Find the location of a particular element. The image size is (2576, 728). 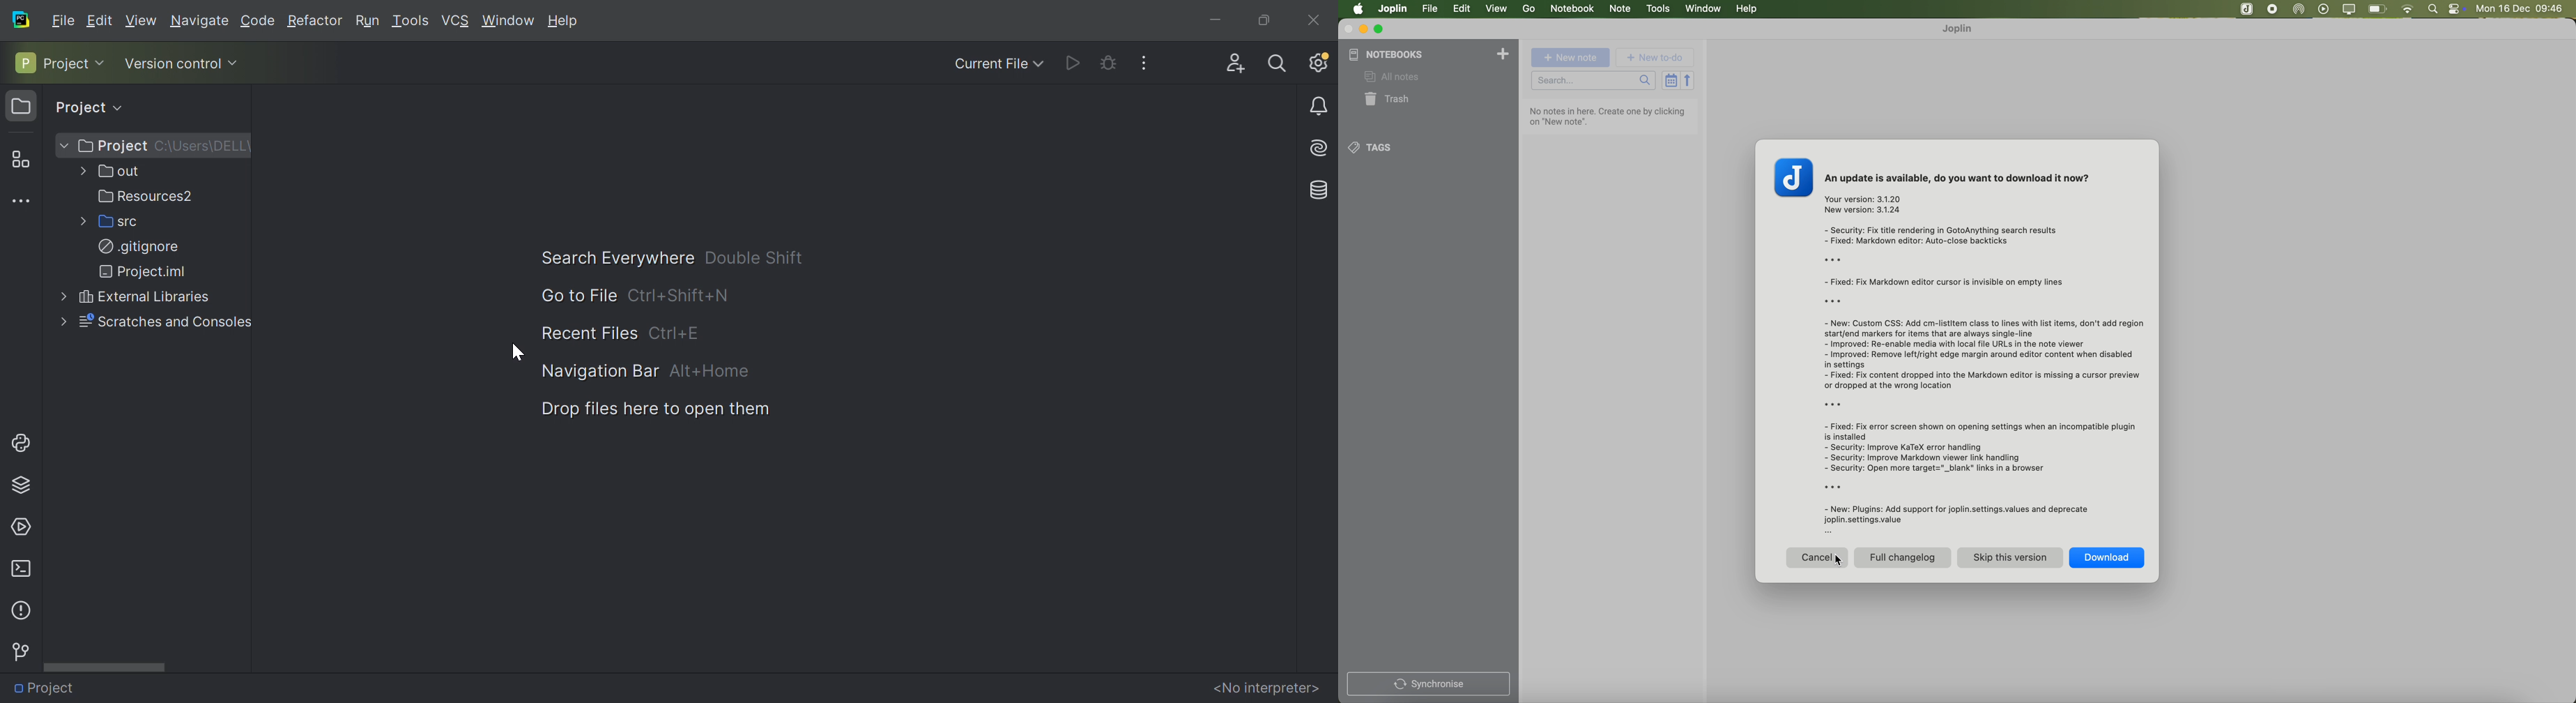

full changelog is located at coordinates (1905, 558).